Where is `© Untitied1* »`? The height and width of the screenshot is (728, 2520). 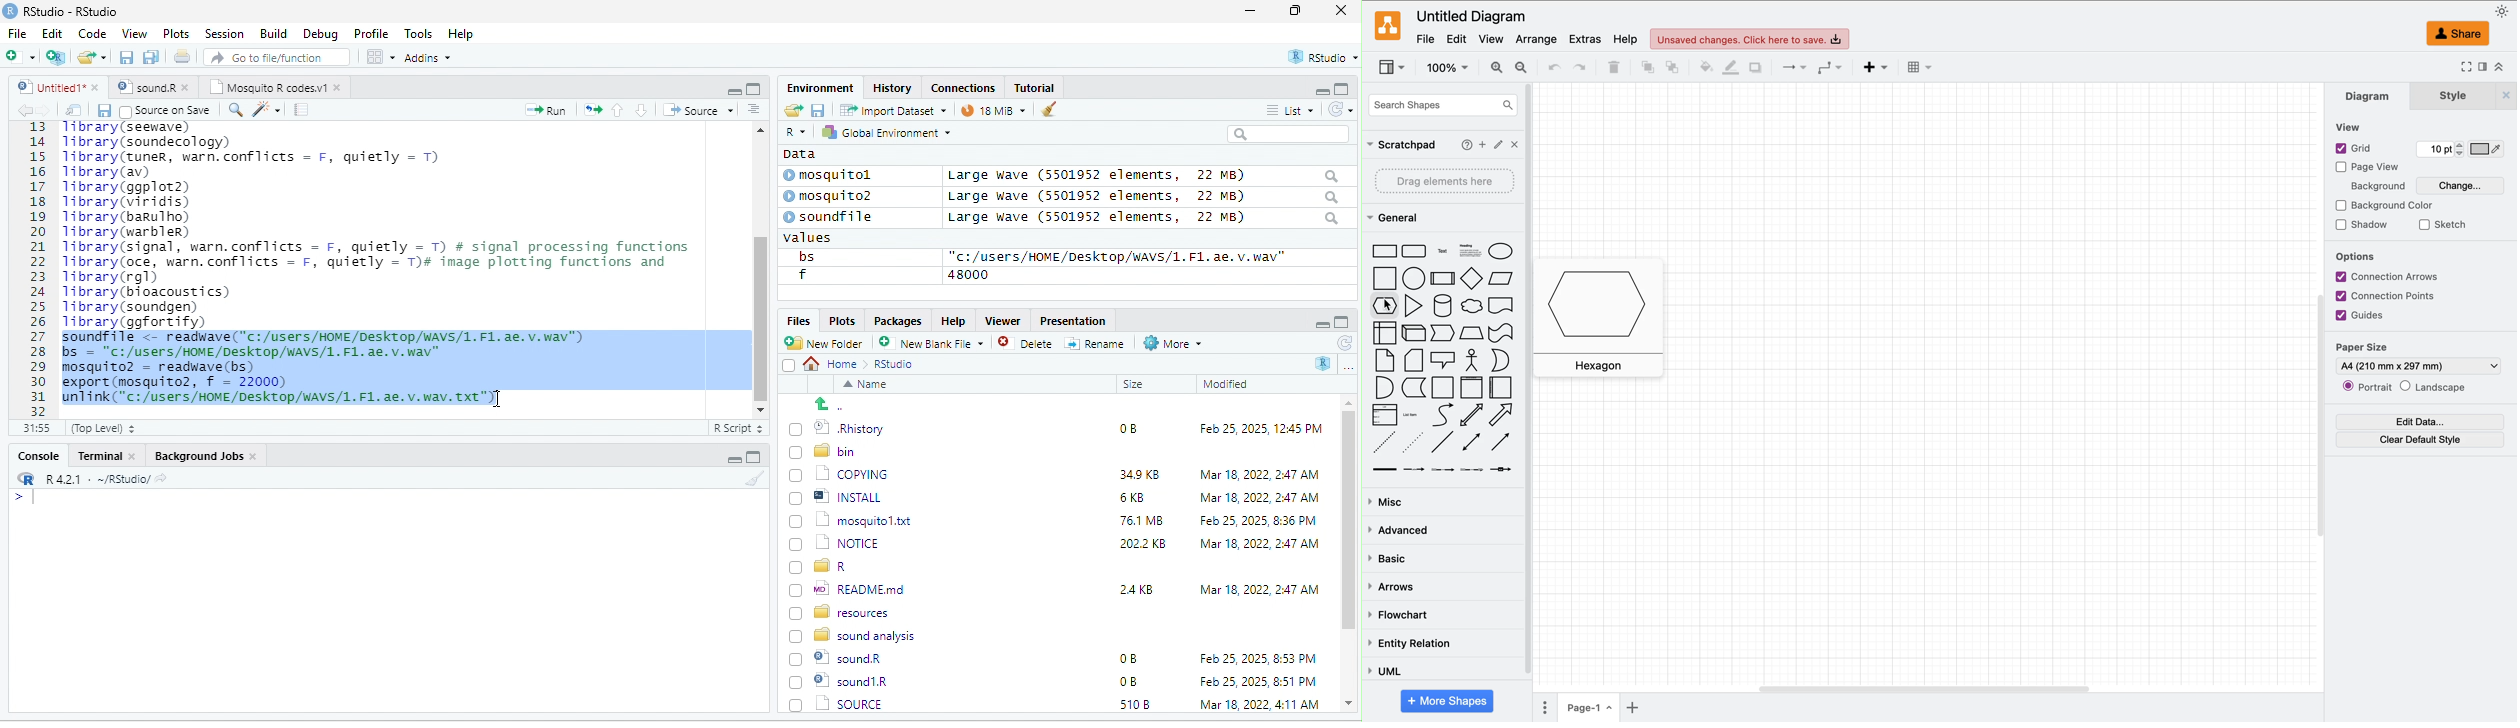
© Untitied1* » is located at coordinates (54, 87).